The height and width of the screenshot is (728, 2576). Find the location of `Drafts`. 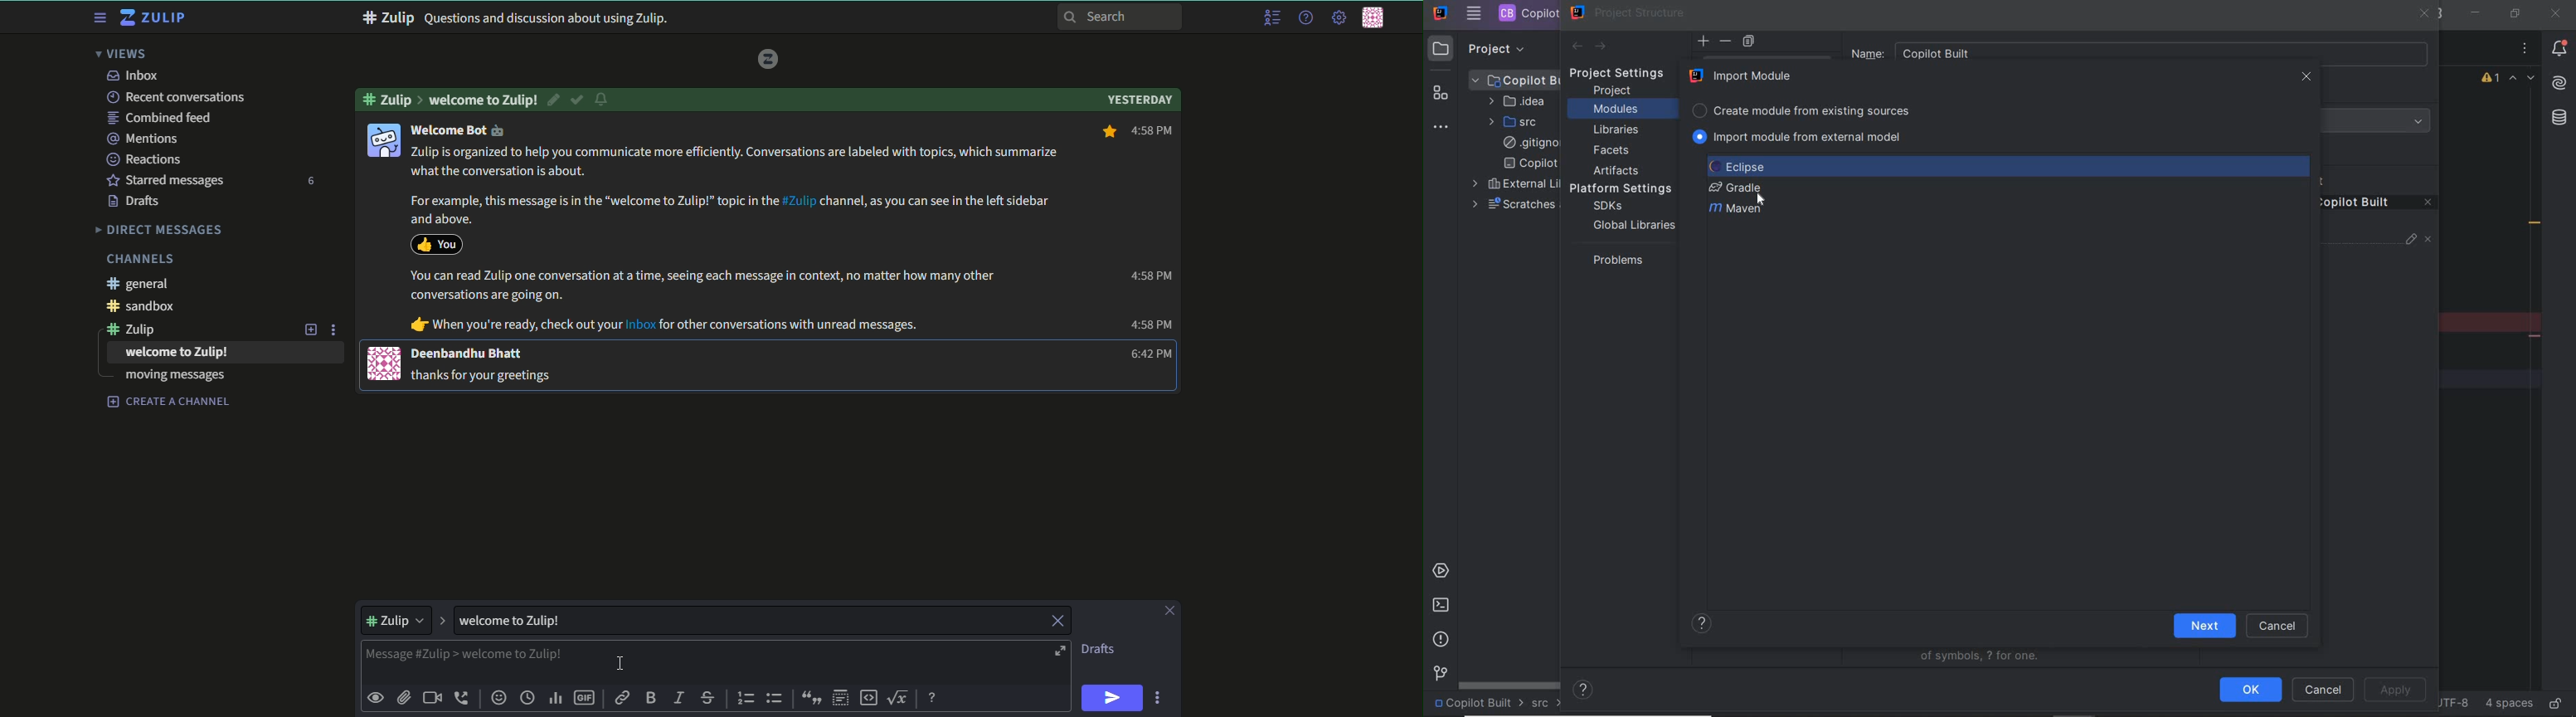

Drafts is located at coordinates (136, 202).